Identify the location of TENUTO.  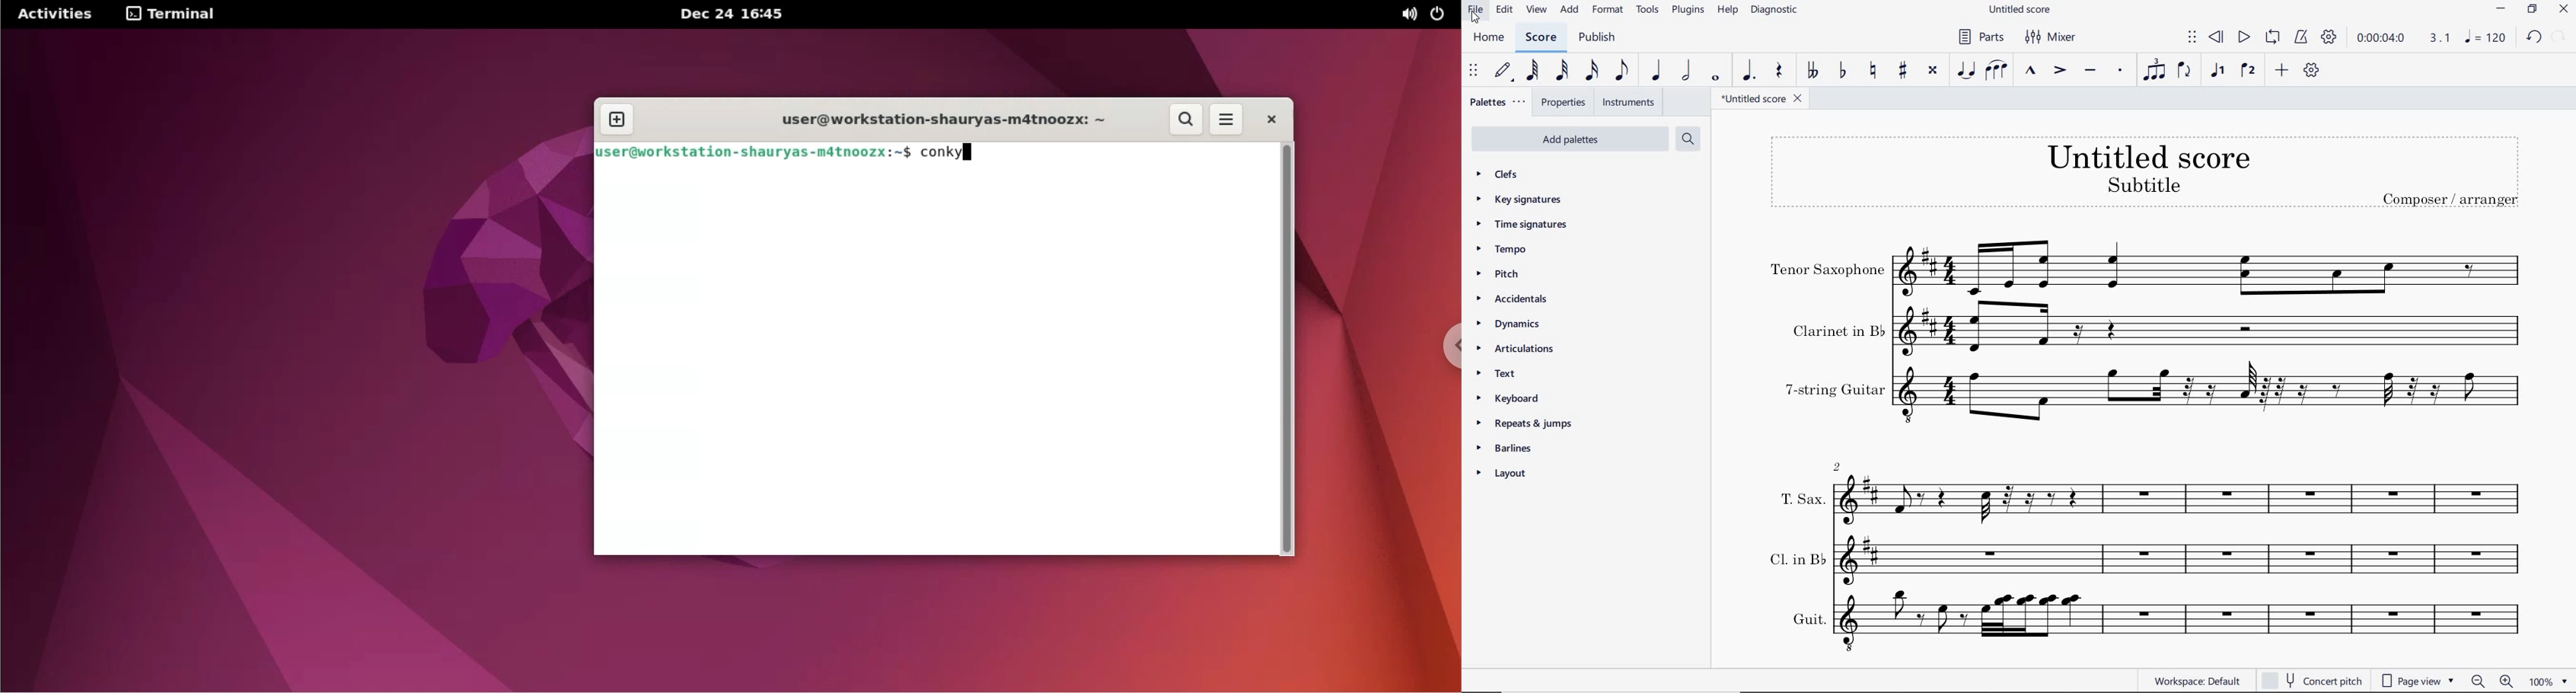
(2091, 70).